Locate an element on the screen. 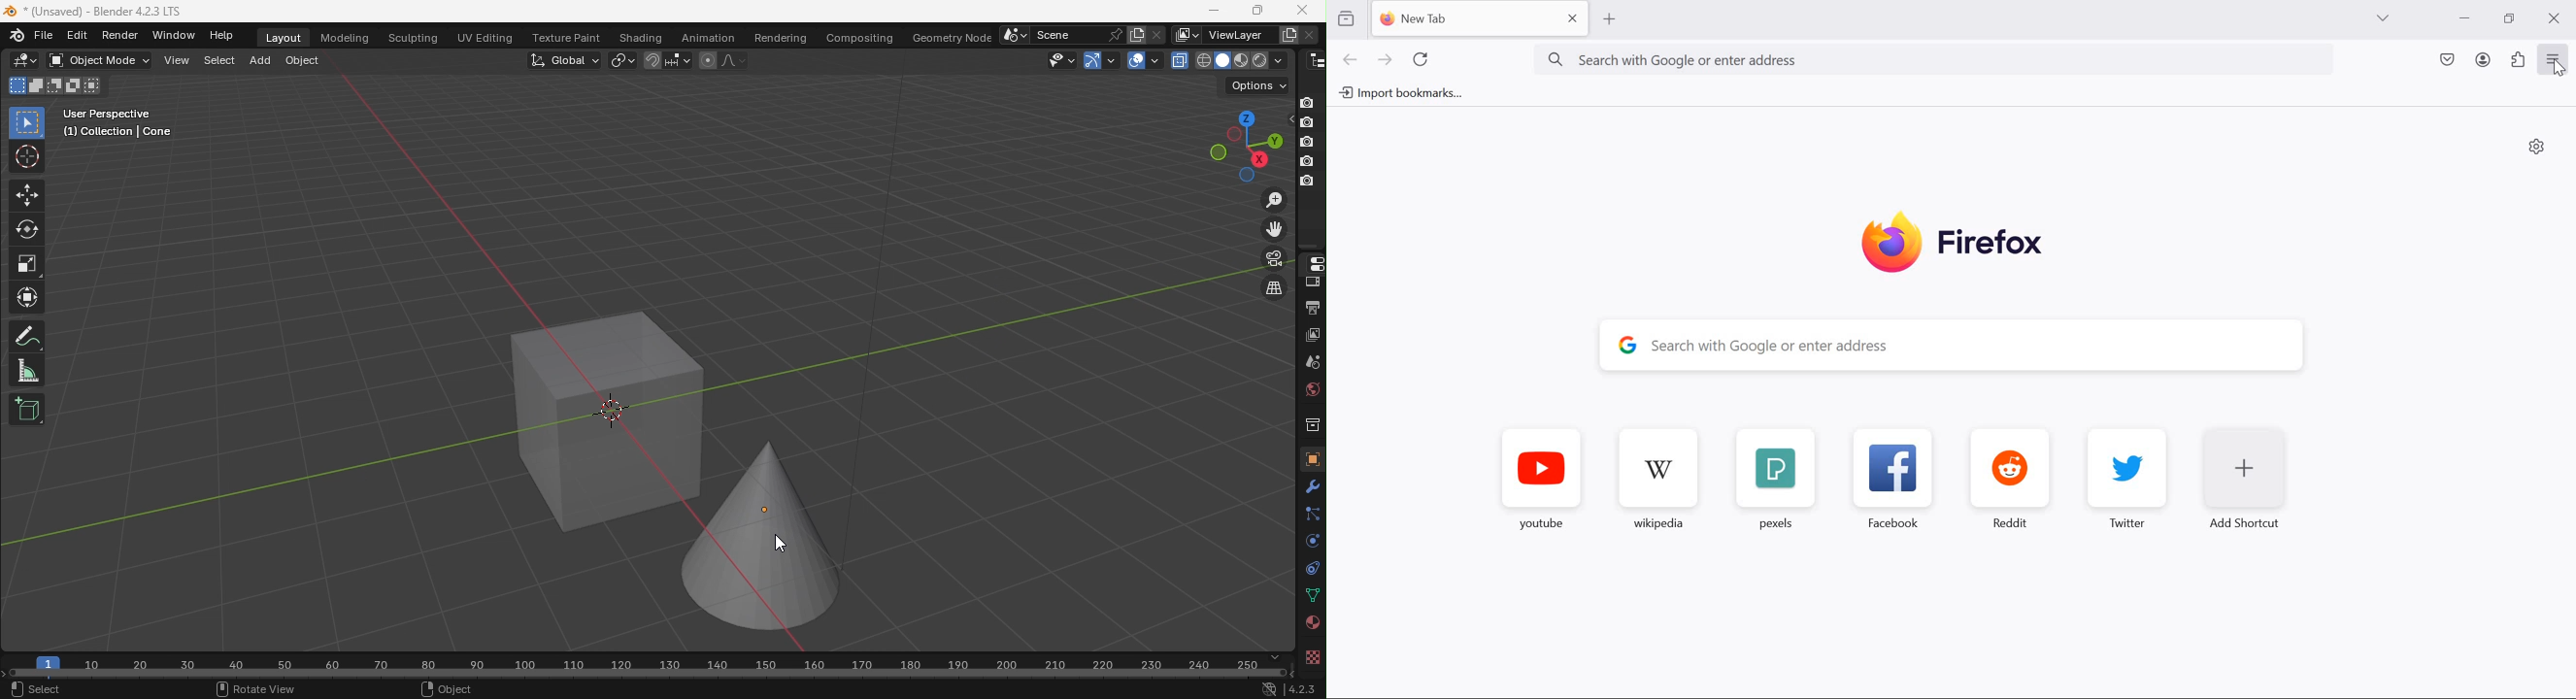 The width and height of the screenshot is (2576, 700). Select is located at coordinates (36, 690).